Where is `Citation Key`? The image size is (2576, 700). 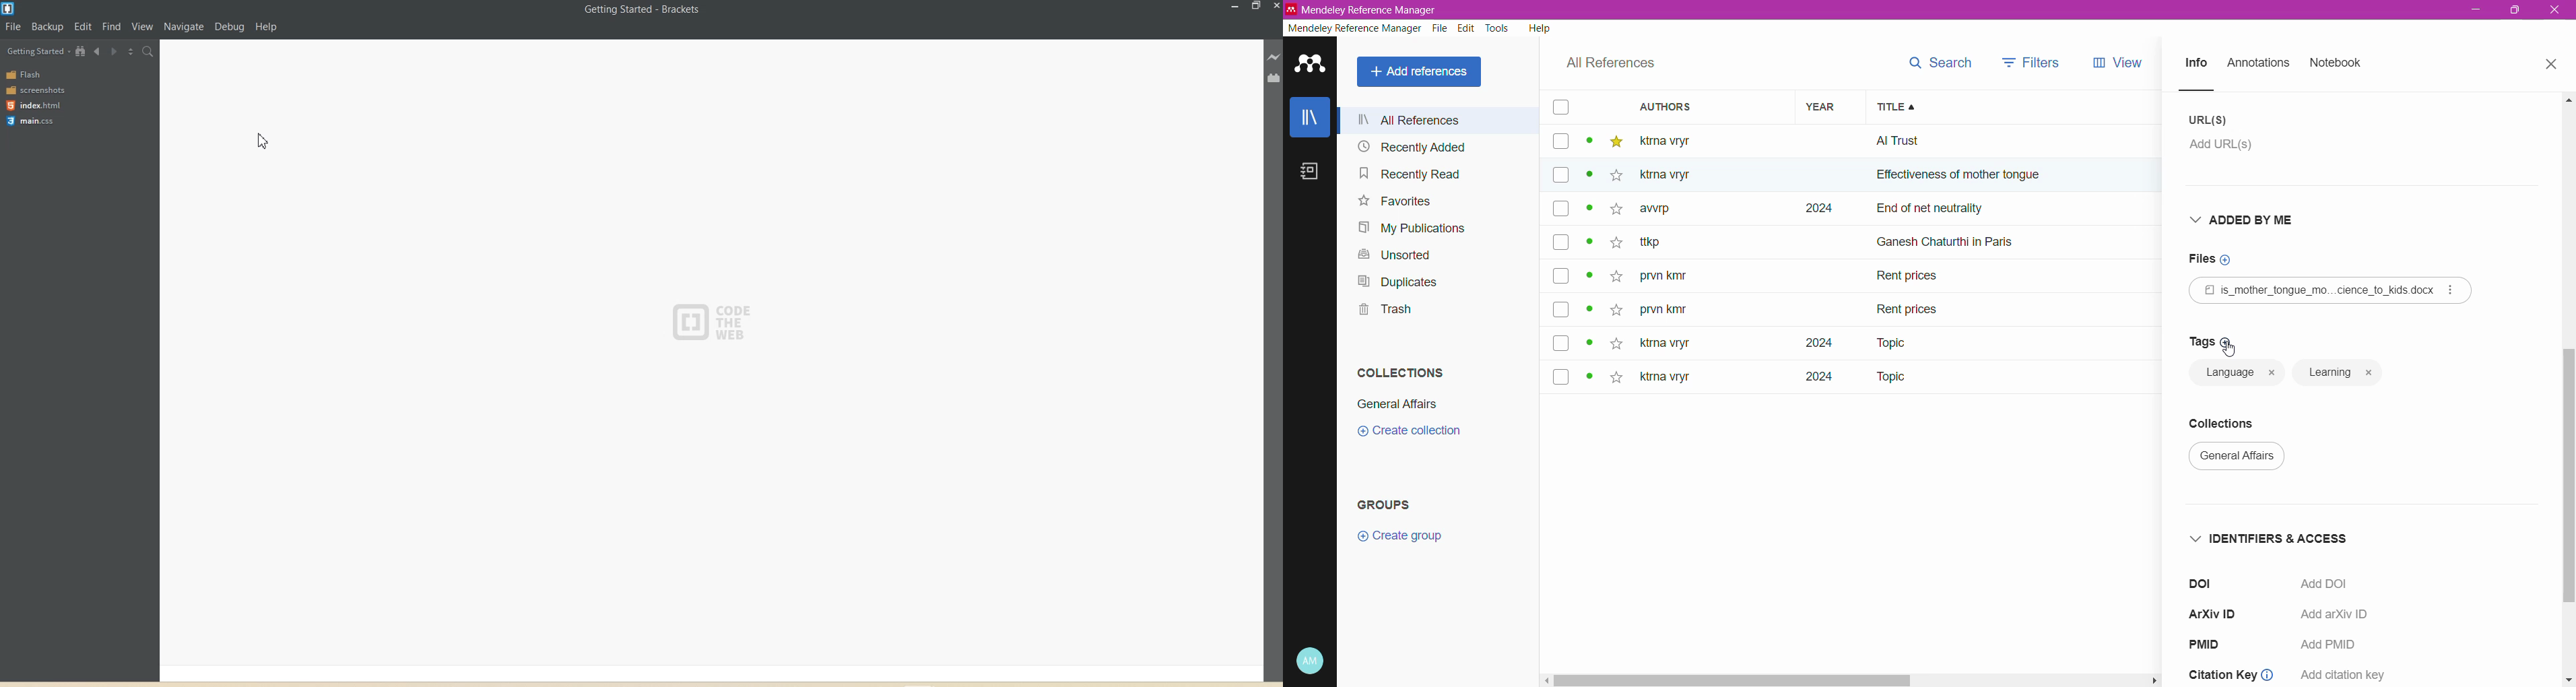 Citation Key is located at coordinates (2234, 670).